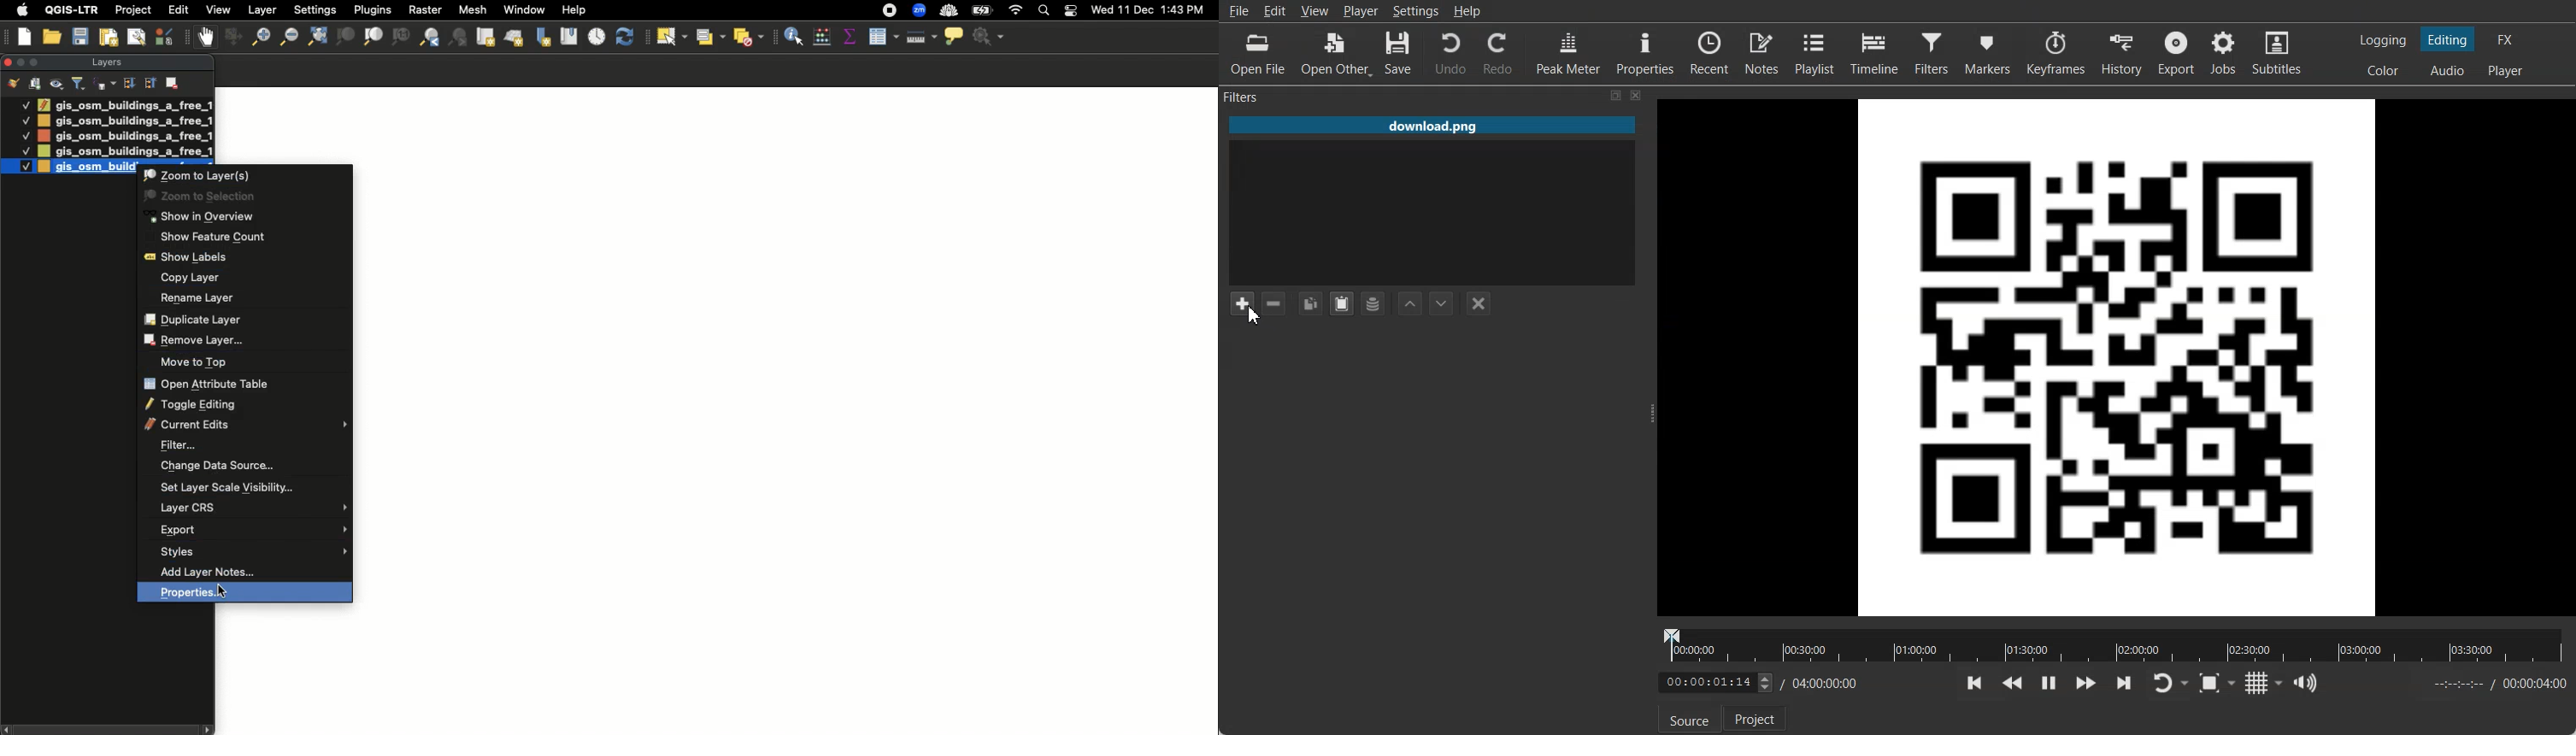  Describe the element at coordinates (1820, 683) in the screenshot. I see `Timing ` at that location.